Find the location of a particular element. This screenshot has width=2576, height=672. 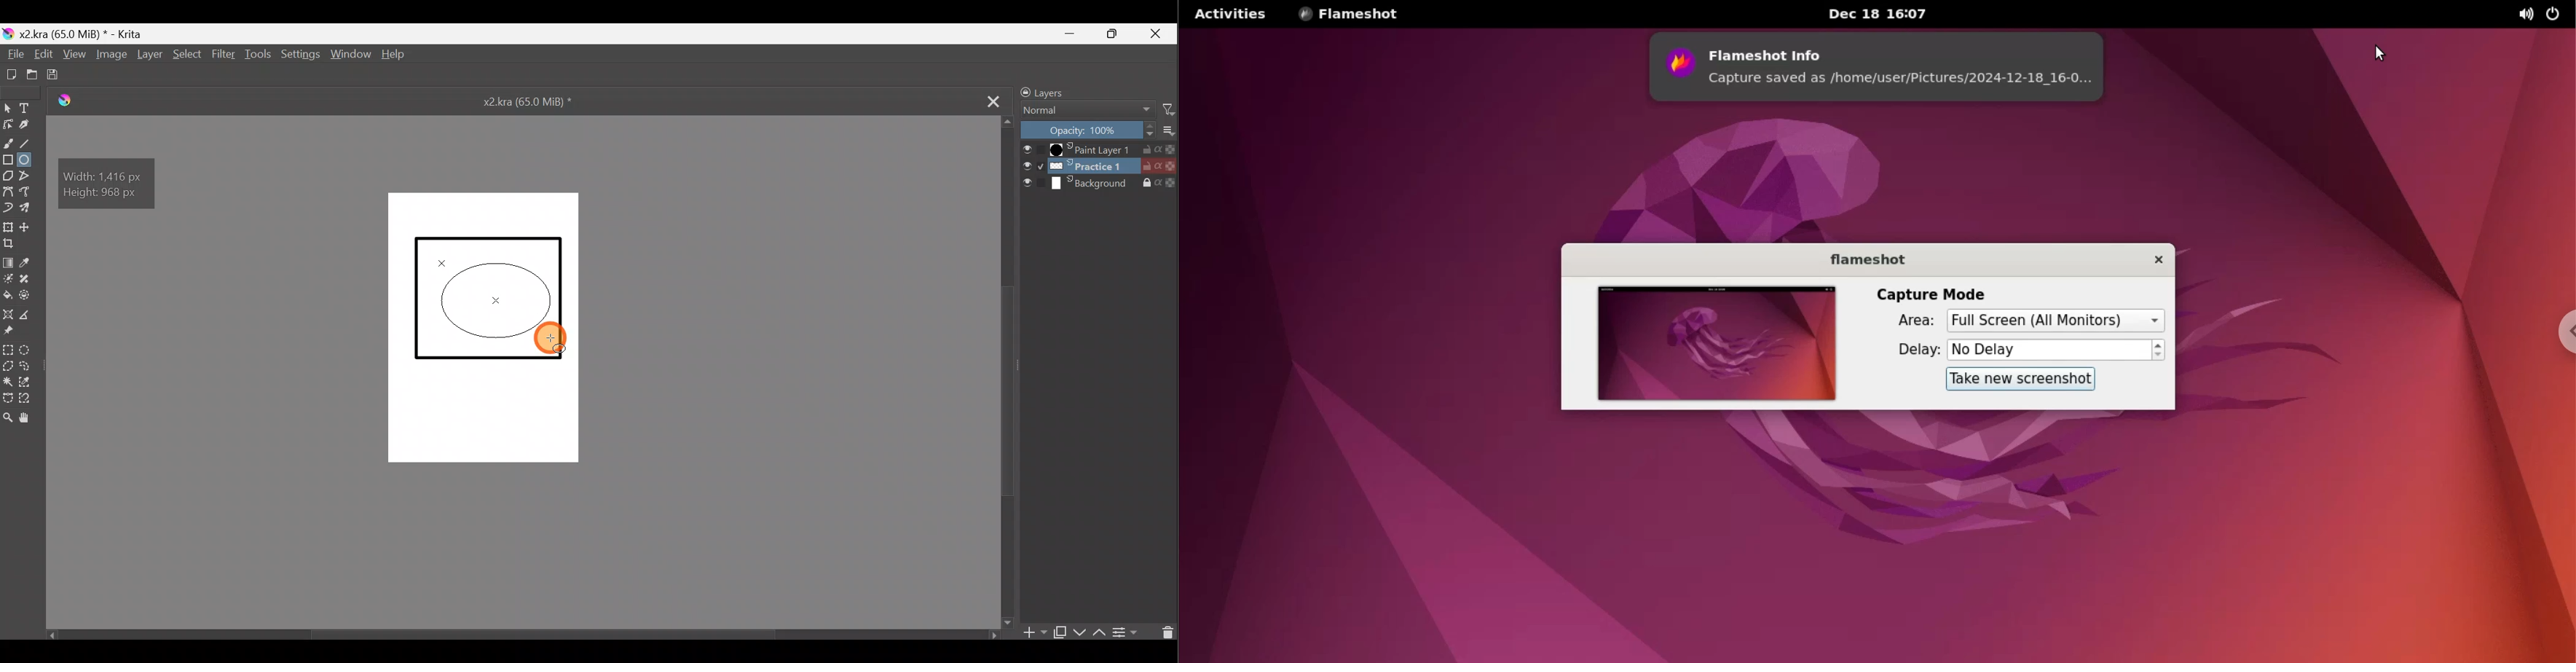

Filter is located at coordinates (1164, 110).